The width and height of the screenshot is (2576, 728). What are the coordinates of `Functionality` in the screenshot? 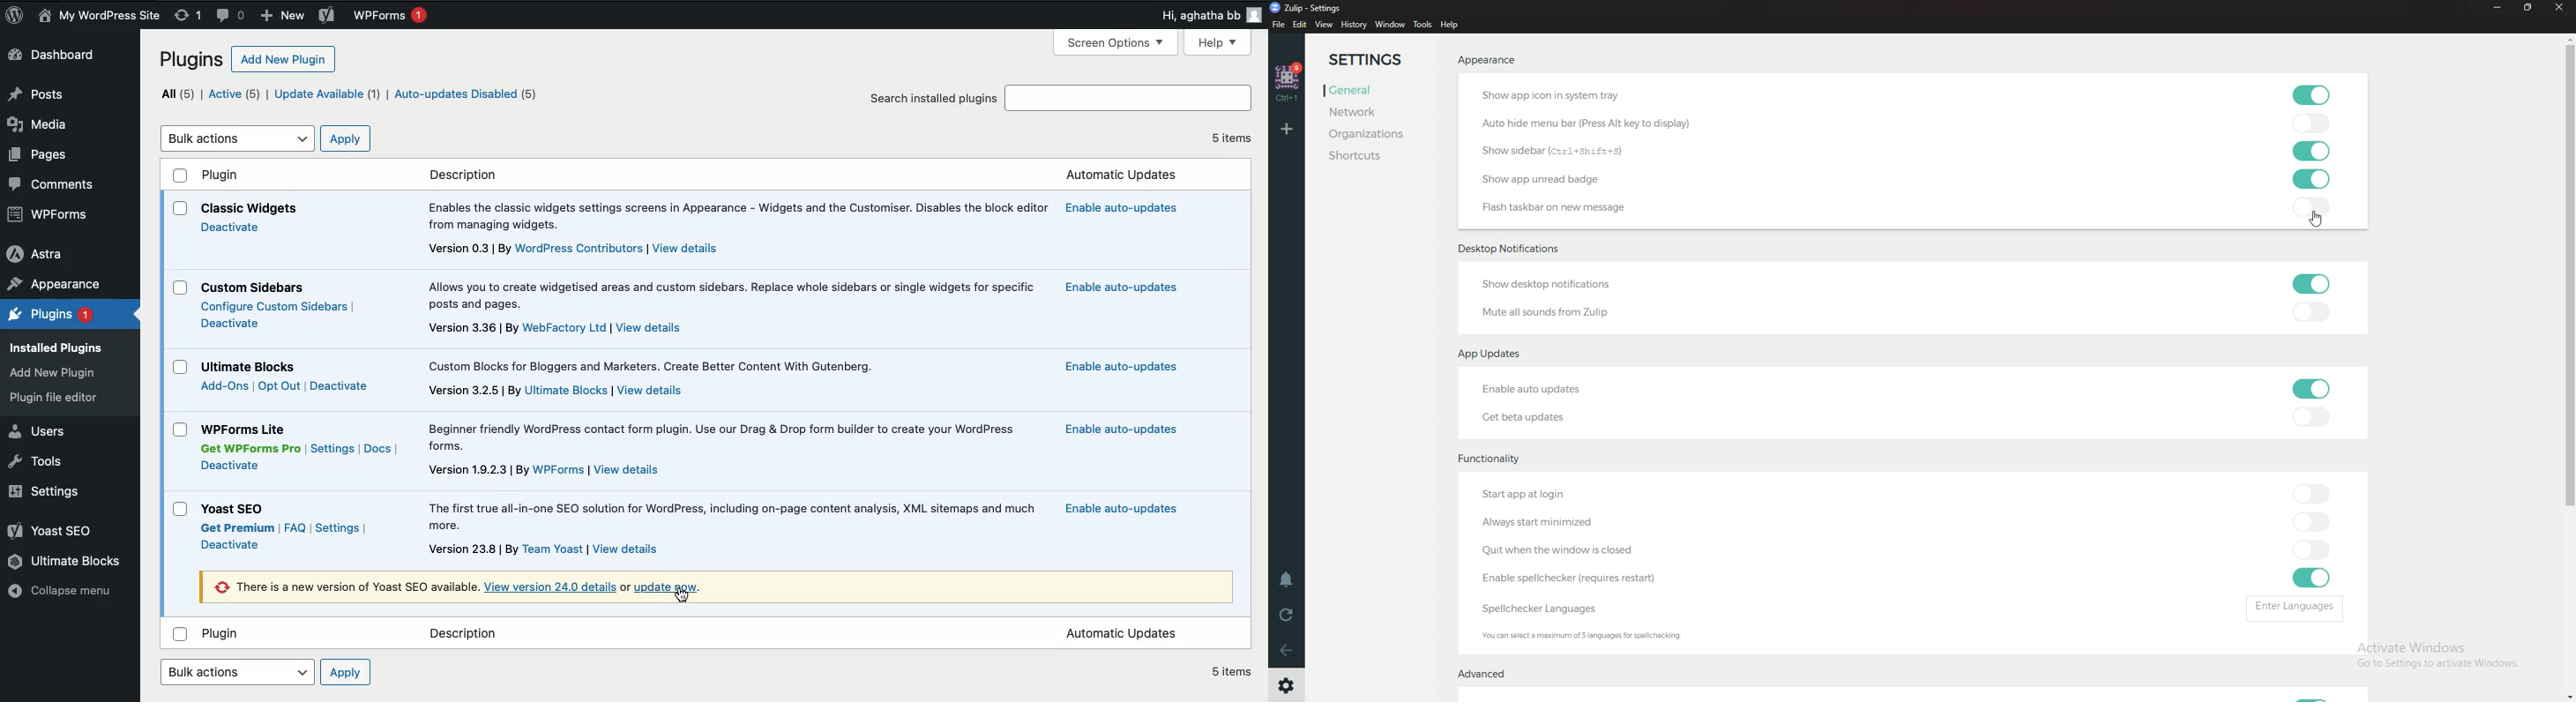 It's located at (1490, 459).